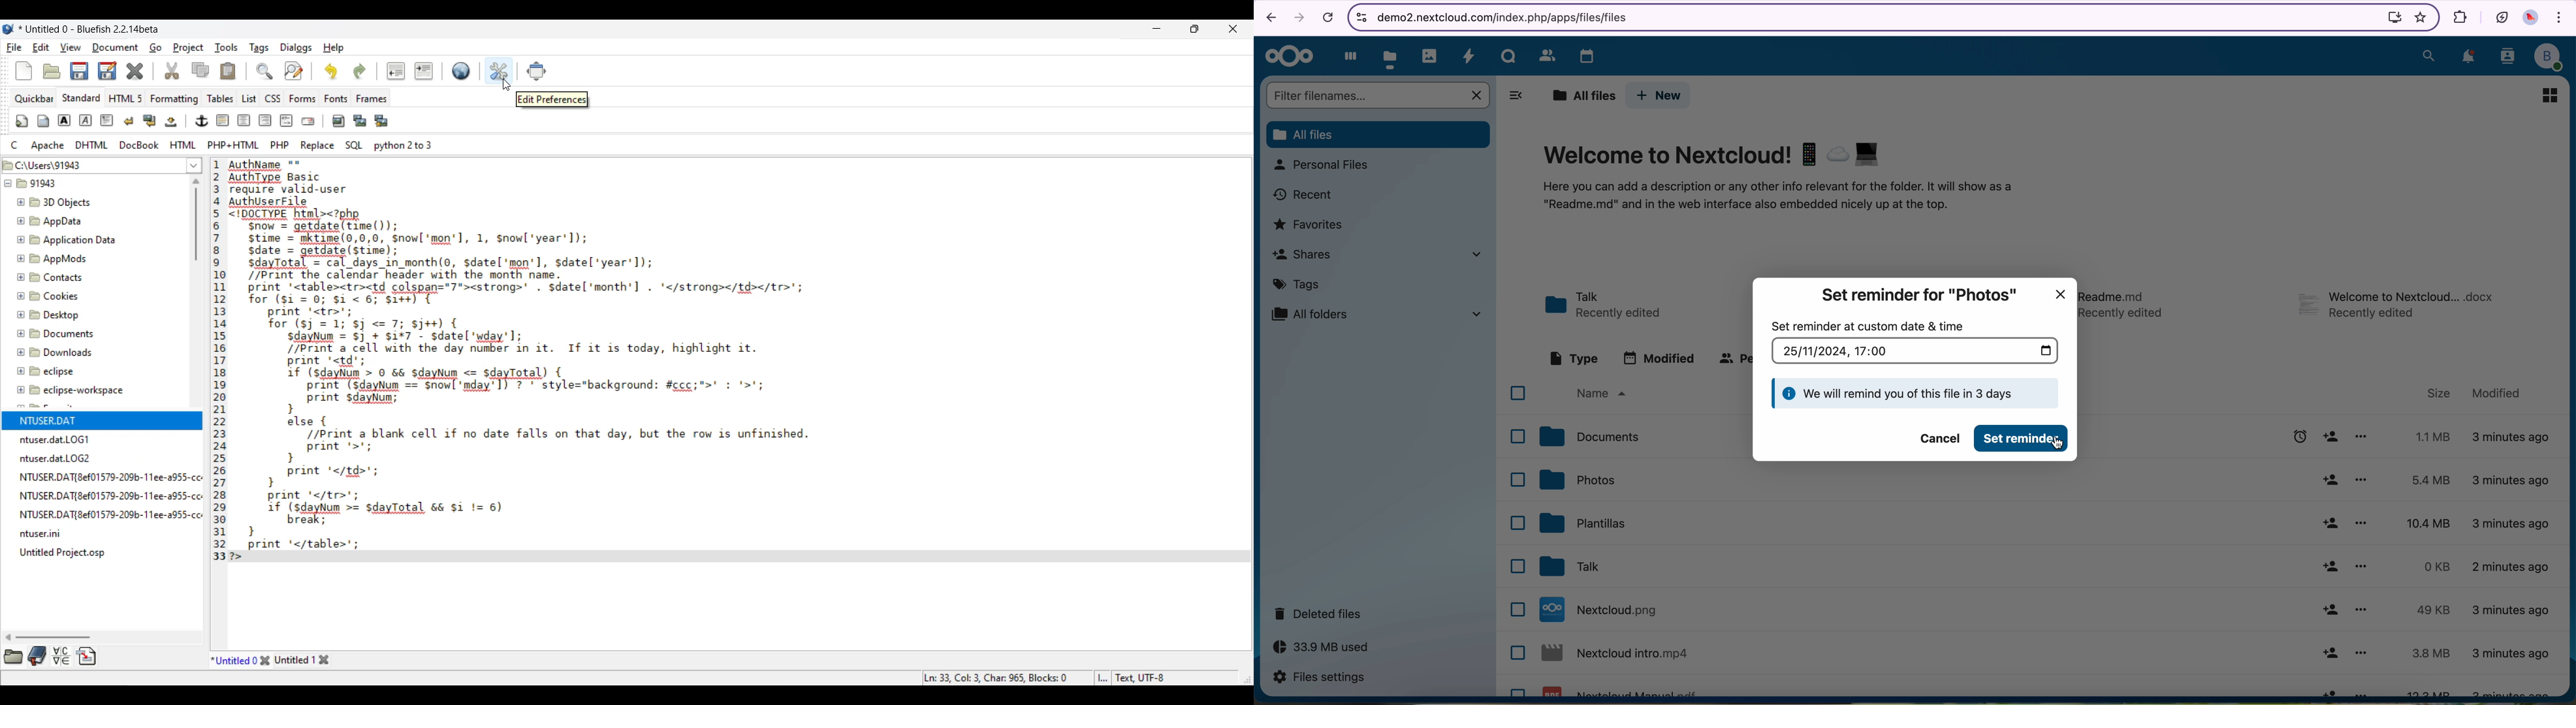 Image resolution: width=2576 pixels, height=728 pixels. Describe the element at coordinates (1321, 648) in the screenshot. I see `33.9 MB used` at that location.